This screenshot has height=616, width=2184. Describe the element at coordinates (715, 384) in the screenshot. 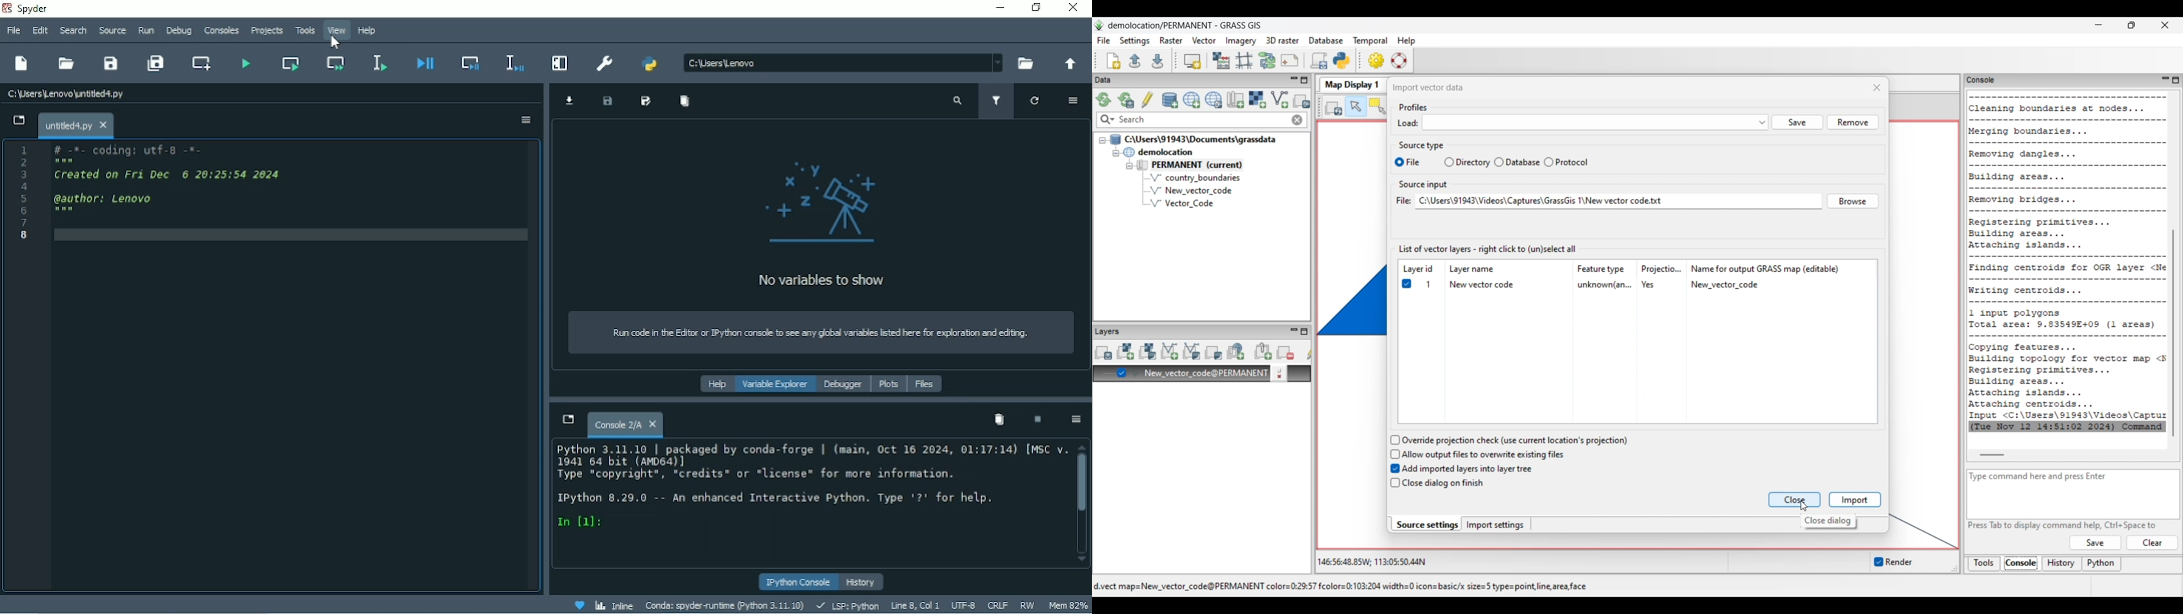

I see `Help` at that location.